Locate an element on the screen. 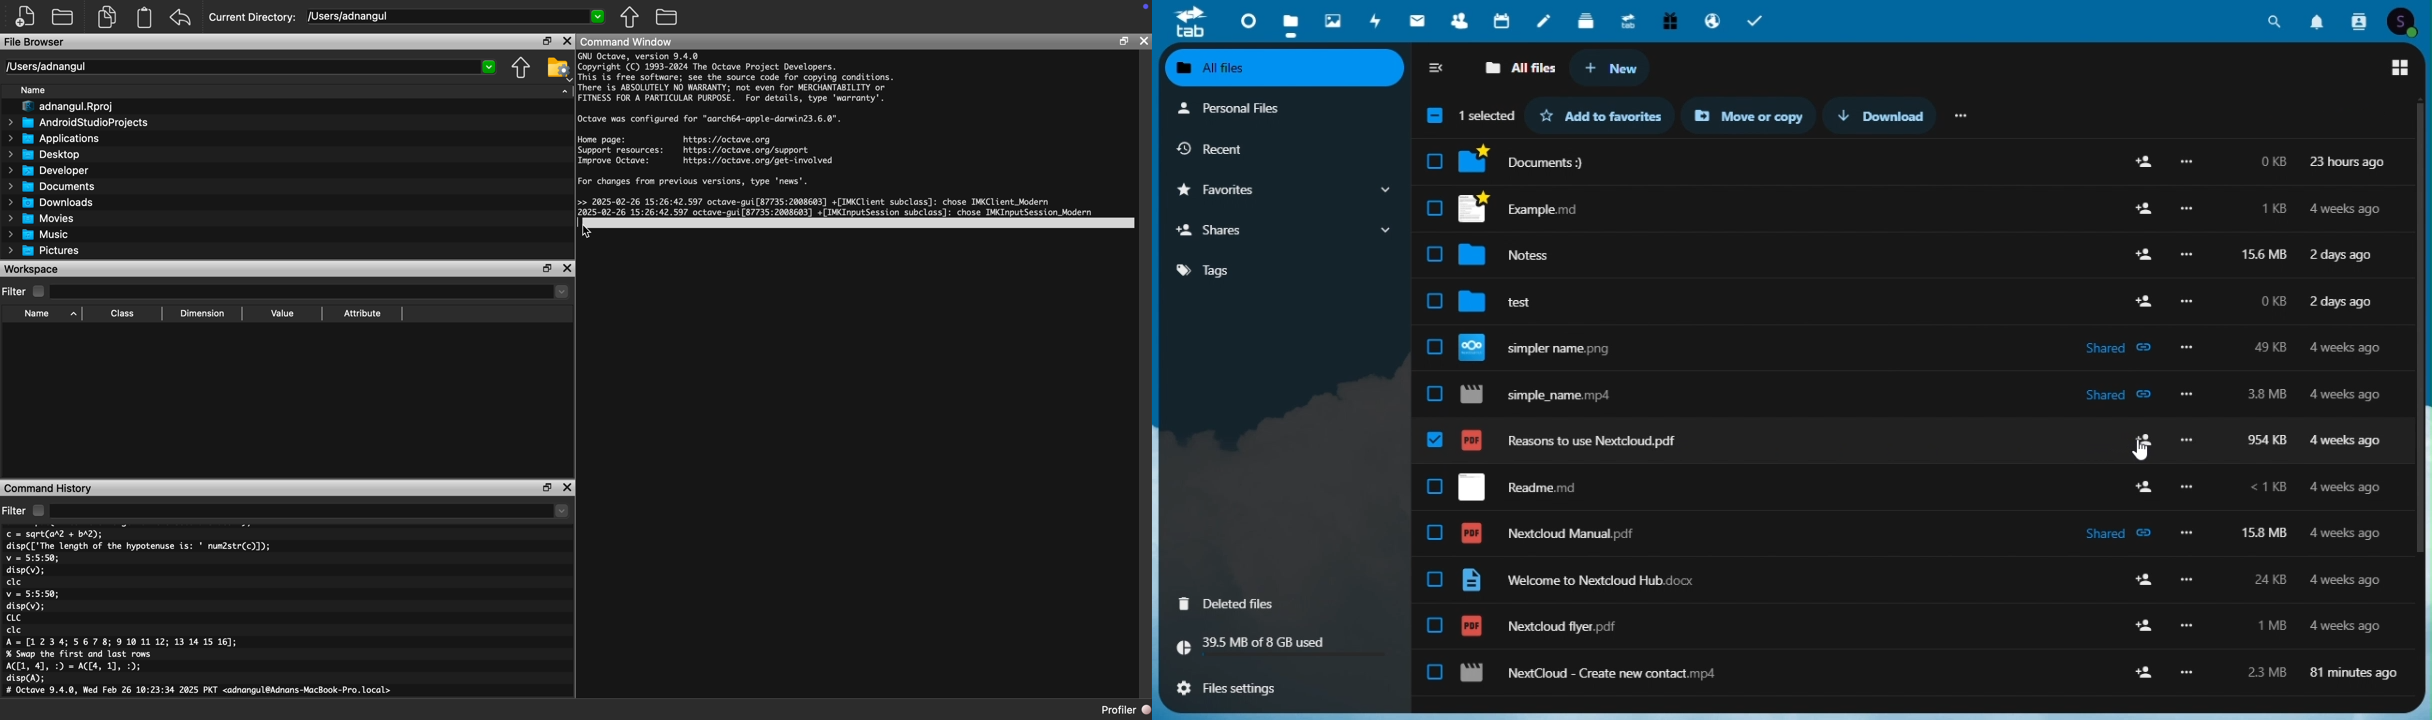  15.8 mb is located at coordinates (2267, 533).